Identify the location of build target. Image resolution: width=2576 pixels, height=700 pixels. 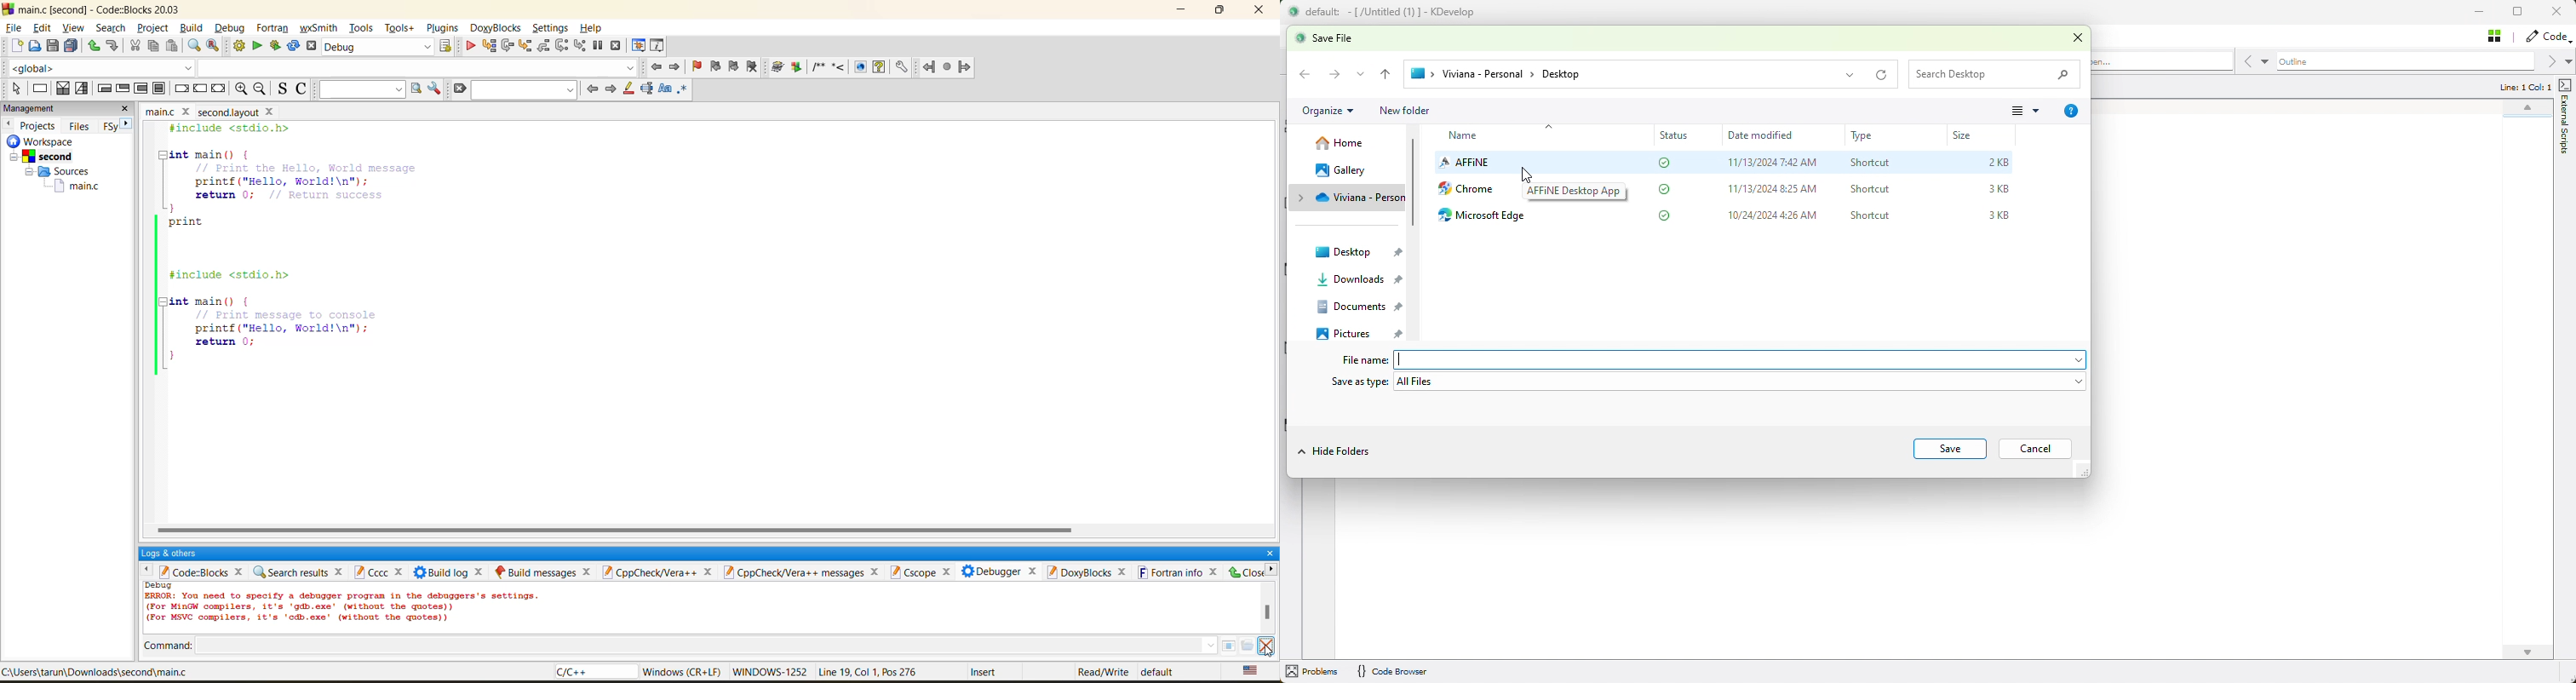
(379, 46).